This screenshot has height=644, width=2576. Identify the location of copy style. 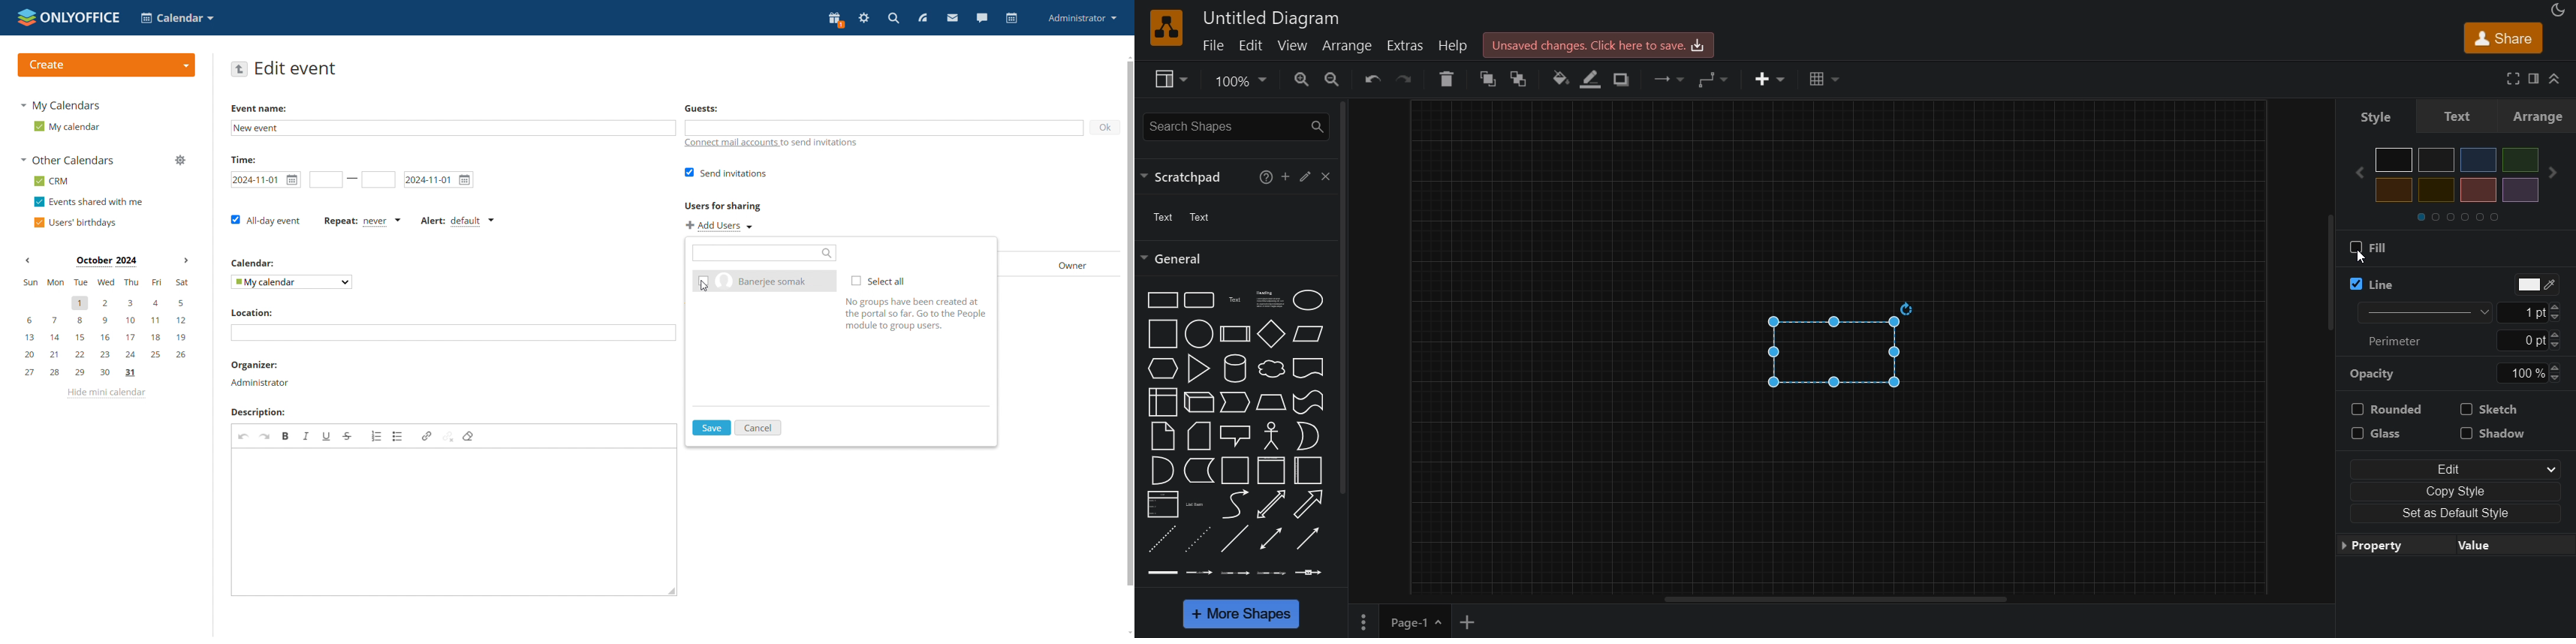
(2460, 490).